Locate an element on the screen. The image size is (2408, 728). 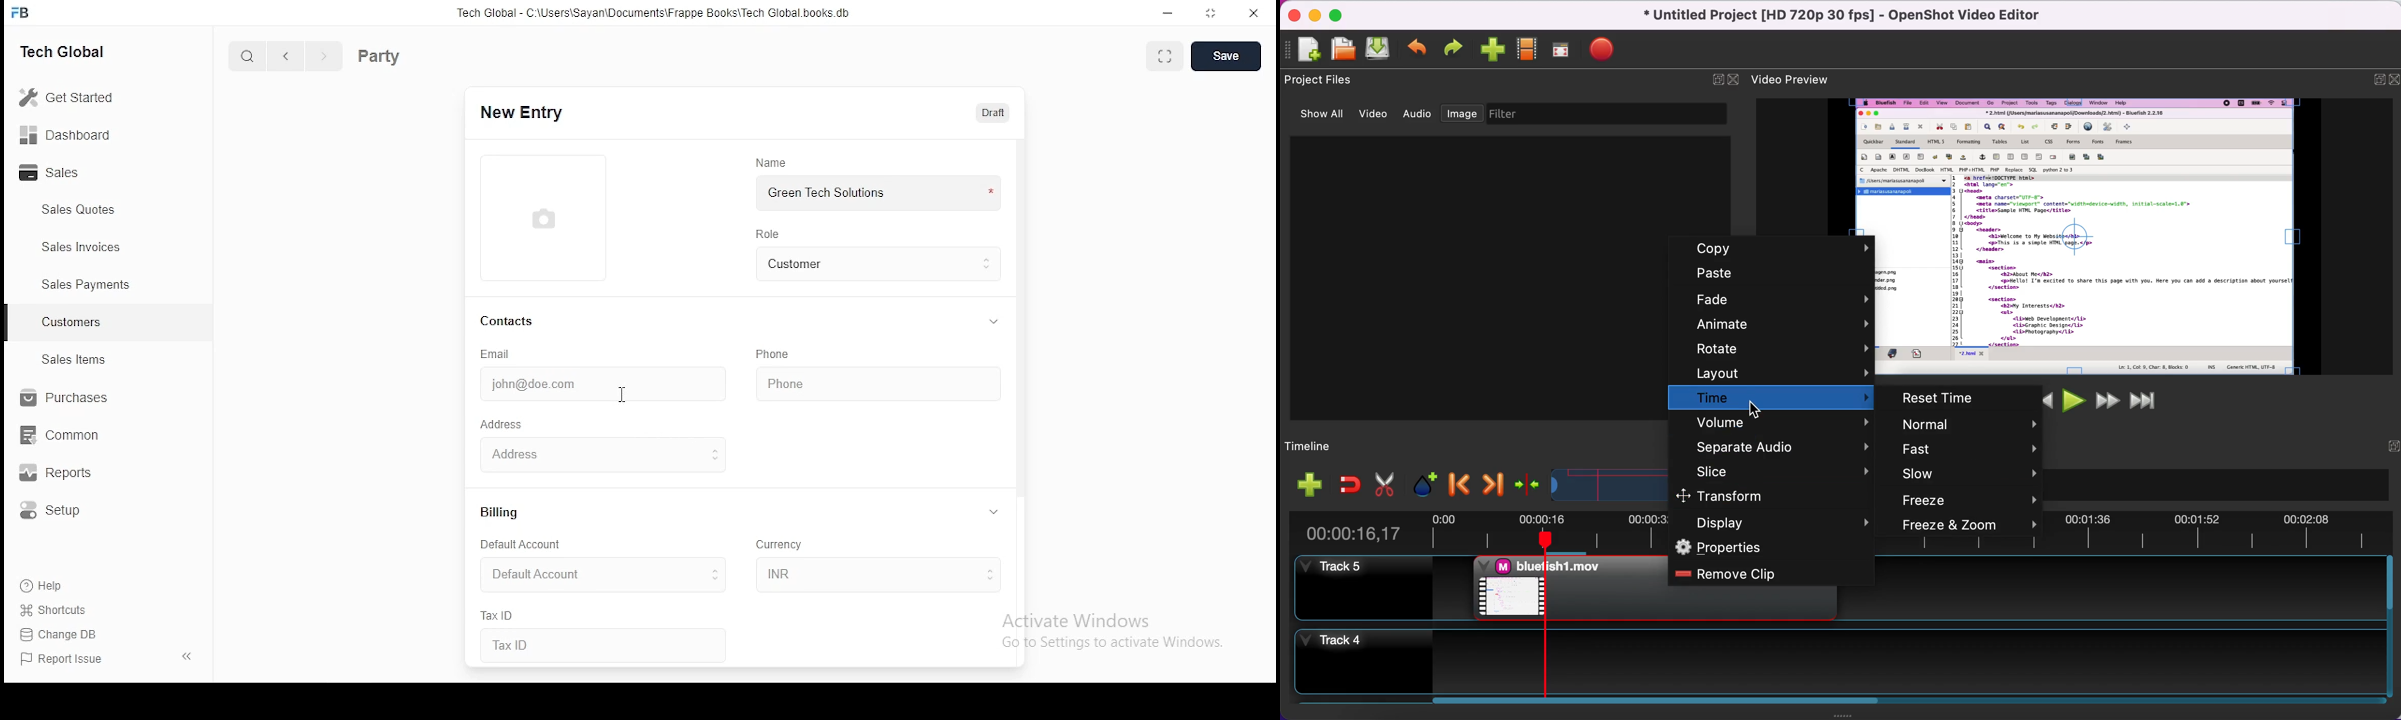
close window is located at coordinates (1251, 14).